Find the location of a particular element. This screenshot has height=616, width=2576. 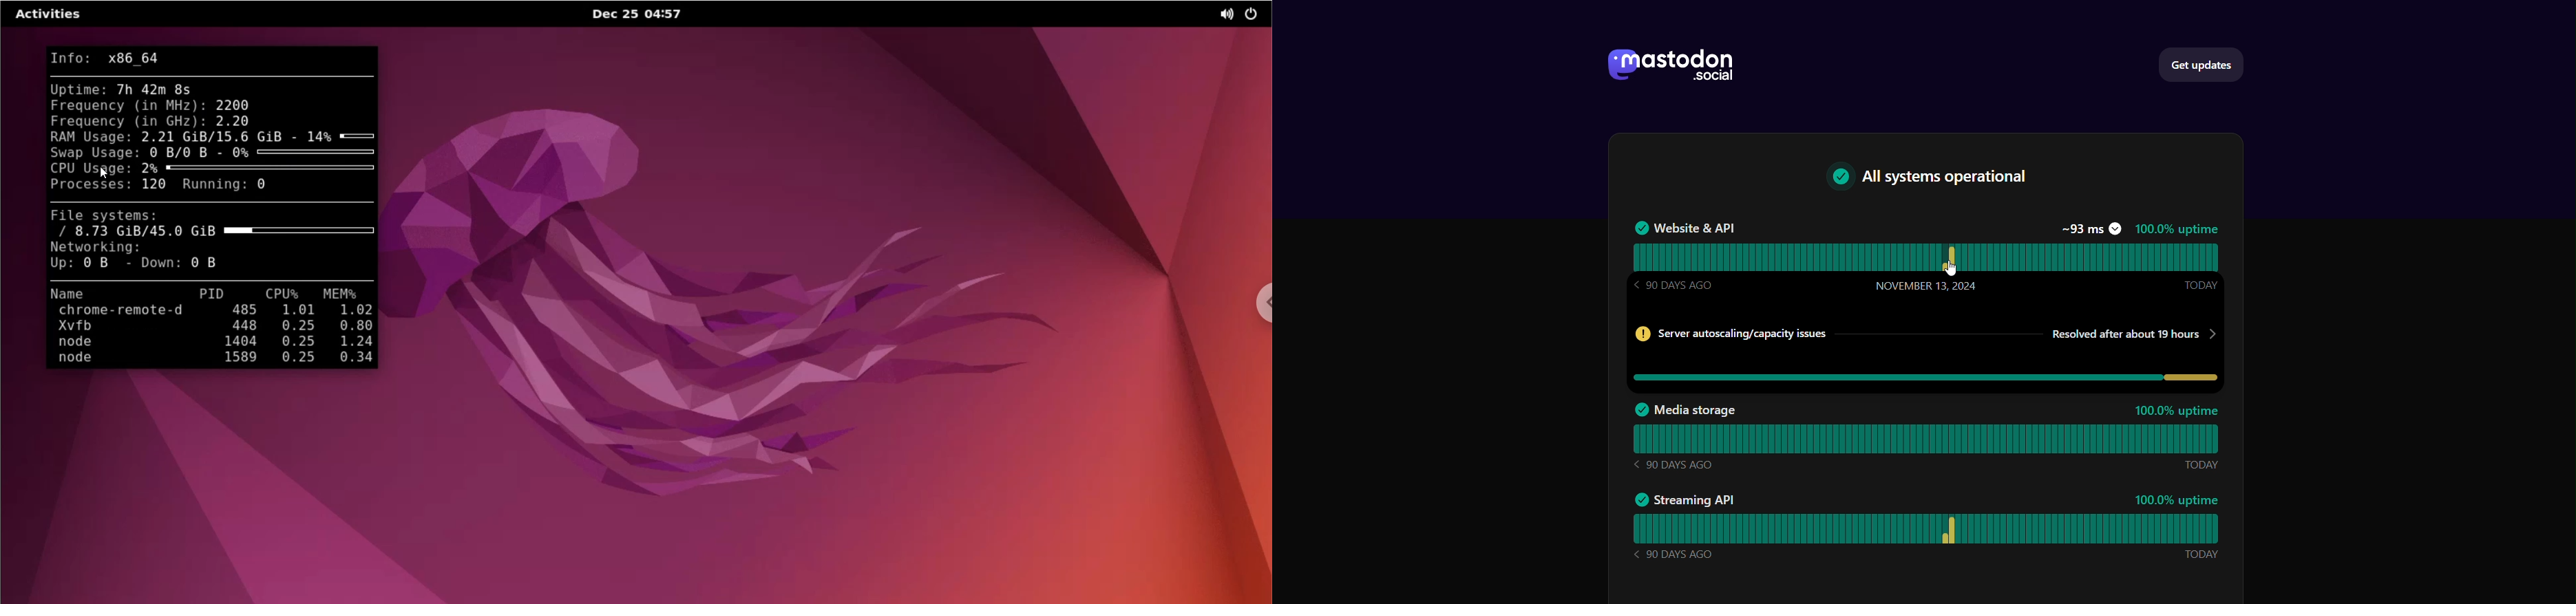

website and API status is located at coordinates (1928, 255).